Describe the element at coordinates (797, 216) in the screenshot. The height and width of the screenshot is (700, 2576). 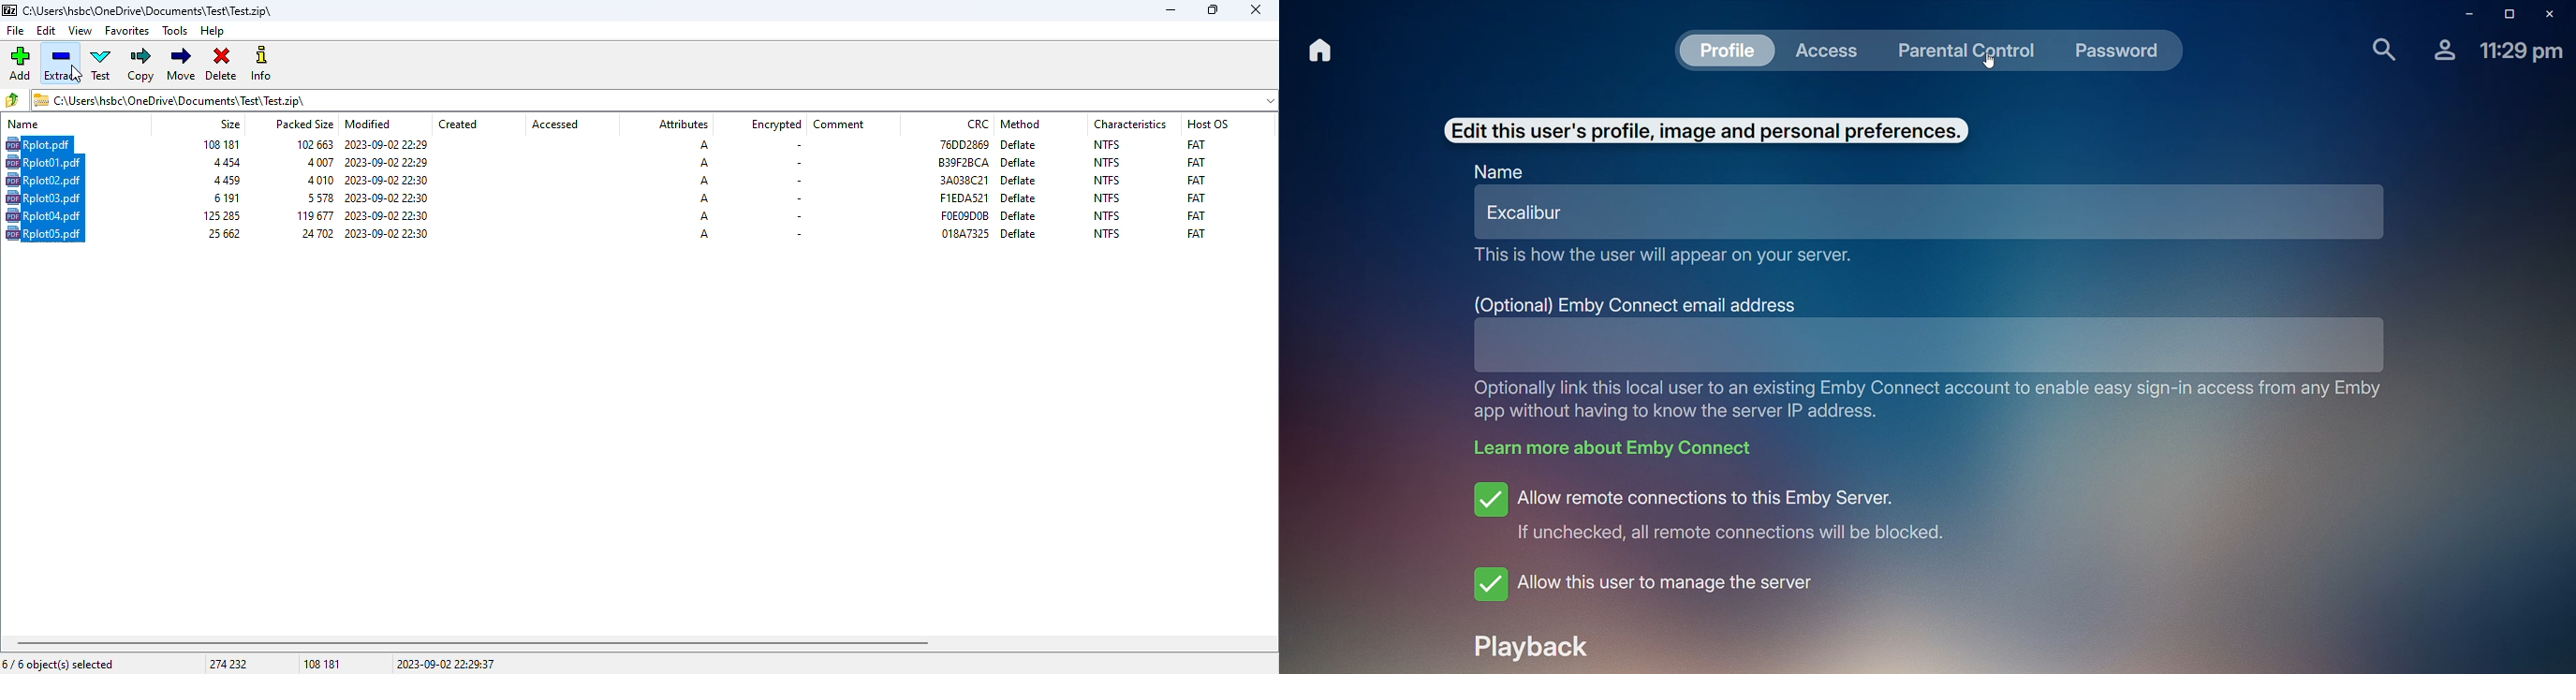
I see `-` at that location.